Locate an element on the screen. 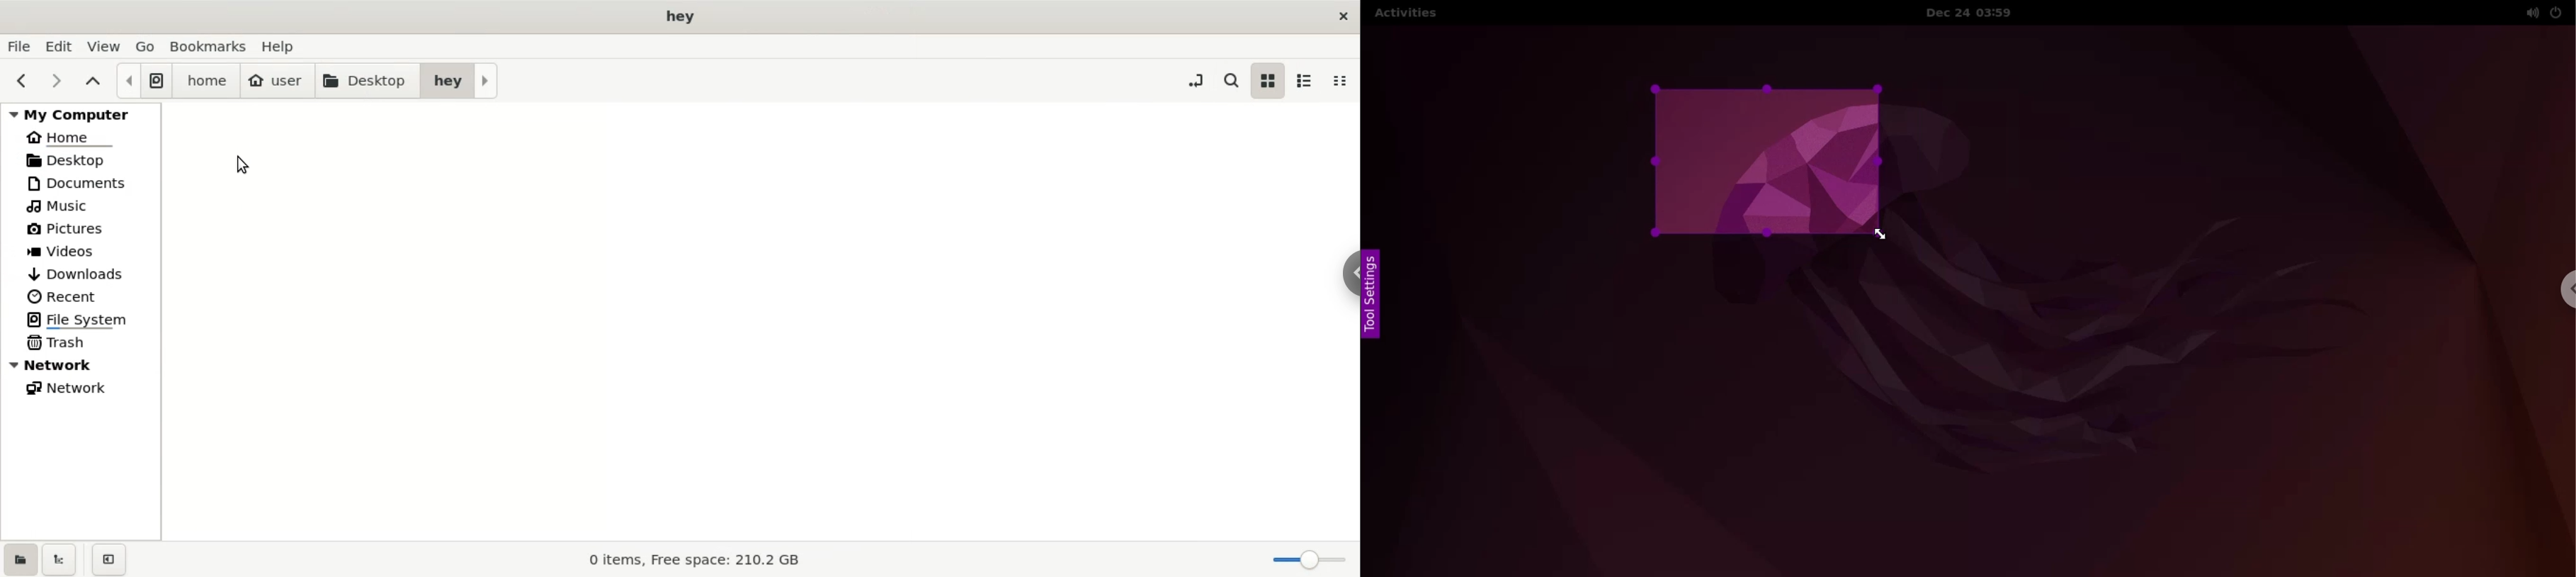 The width and height of the screenshot is (2576, 588). edit is located at coordinates (64, 46).